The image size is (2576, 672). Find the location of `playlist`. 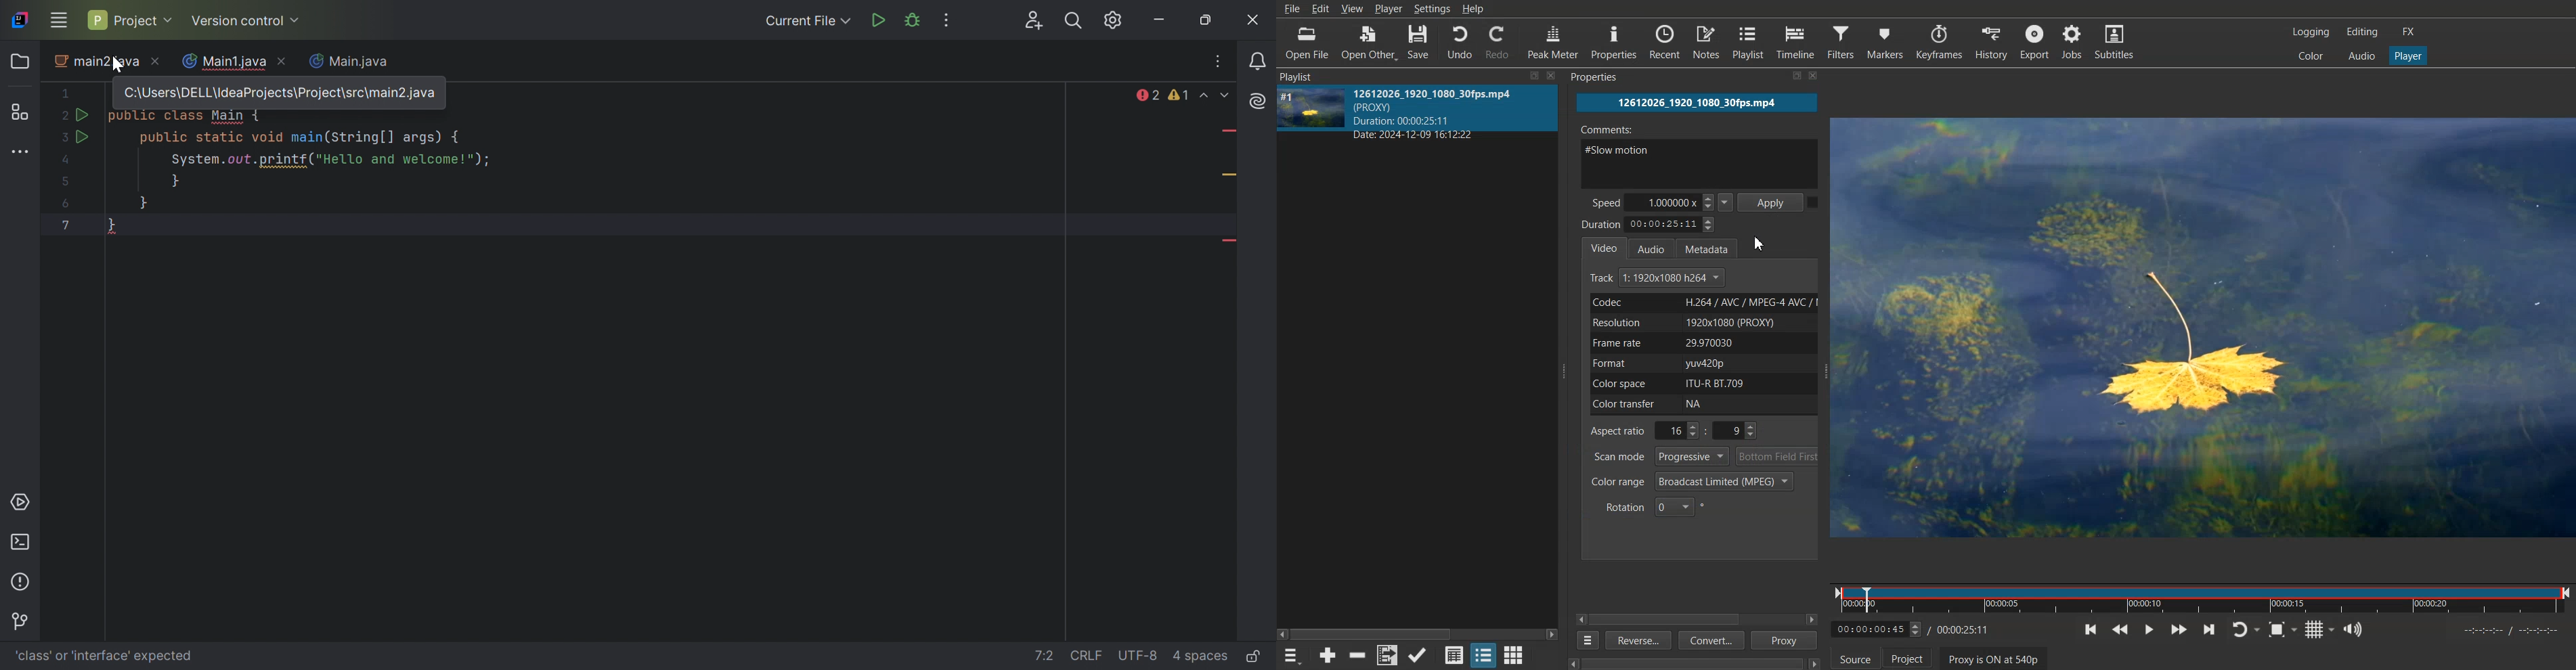

playlist is located at coordinates (1311, 76).